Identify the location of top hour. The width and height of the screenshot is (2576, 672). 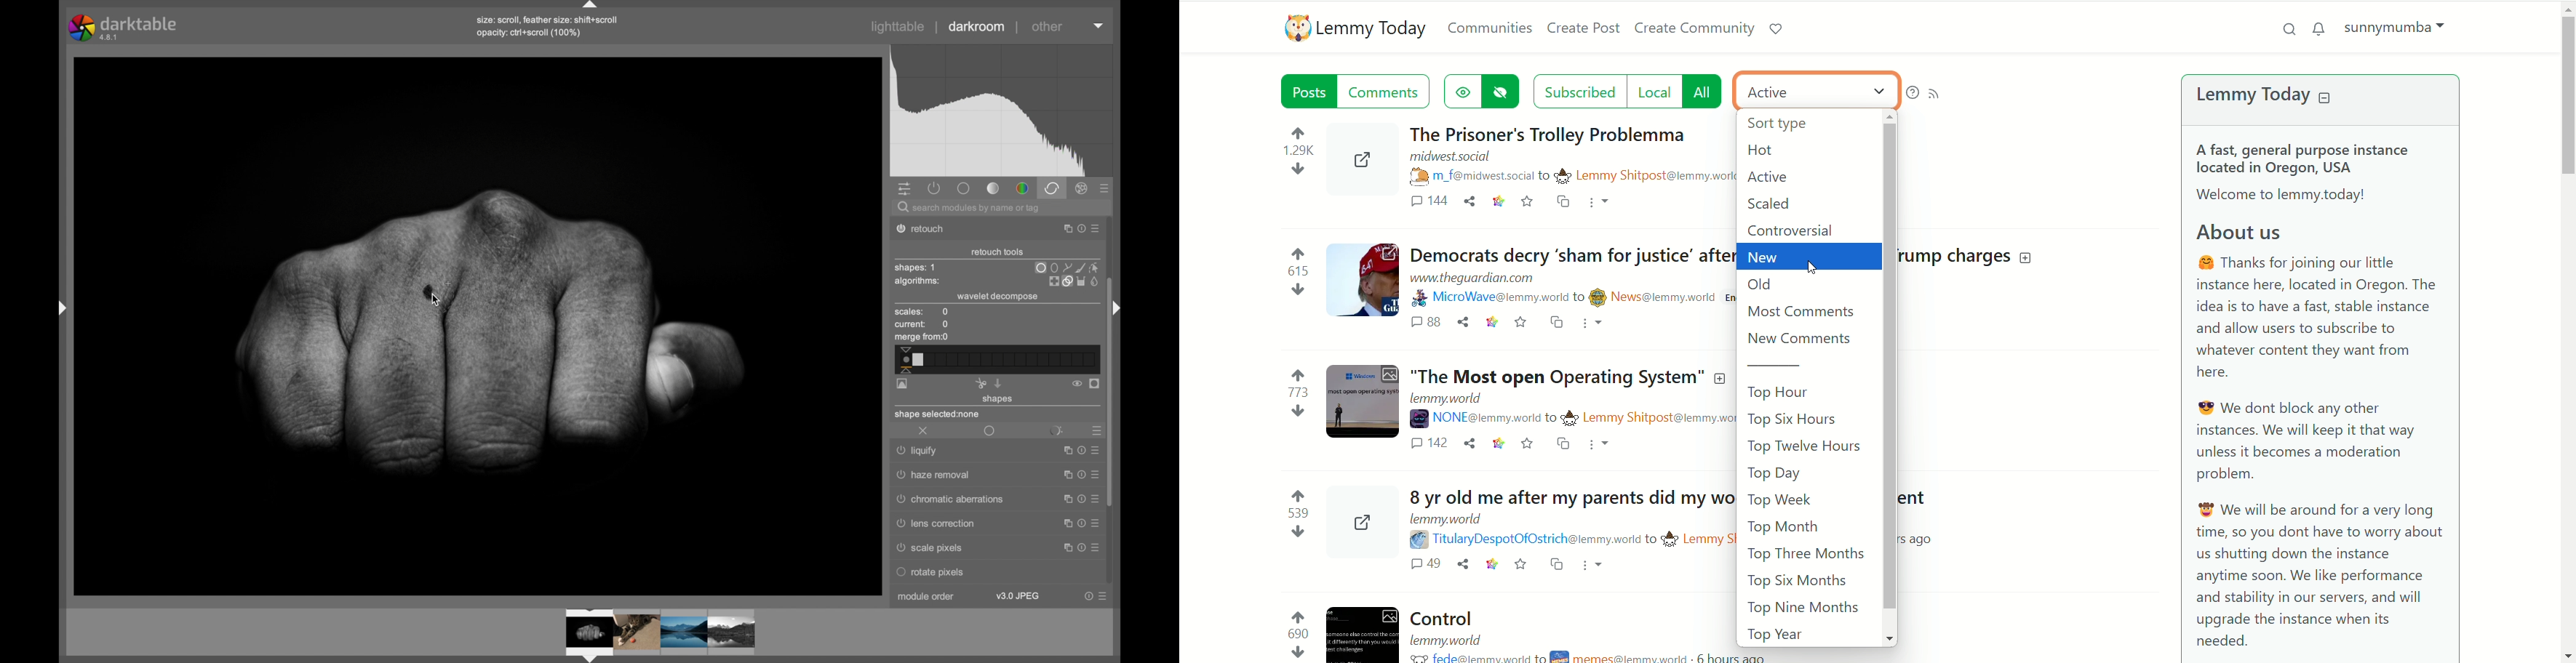
(1785, 393).